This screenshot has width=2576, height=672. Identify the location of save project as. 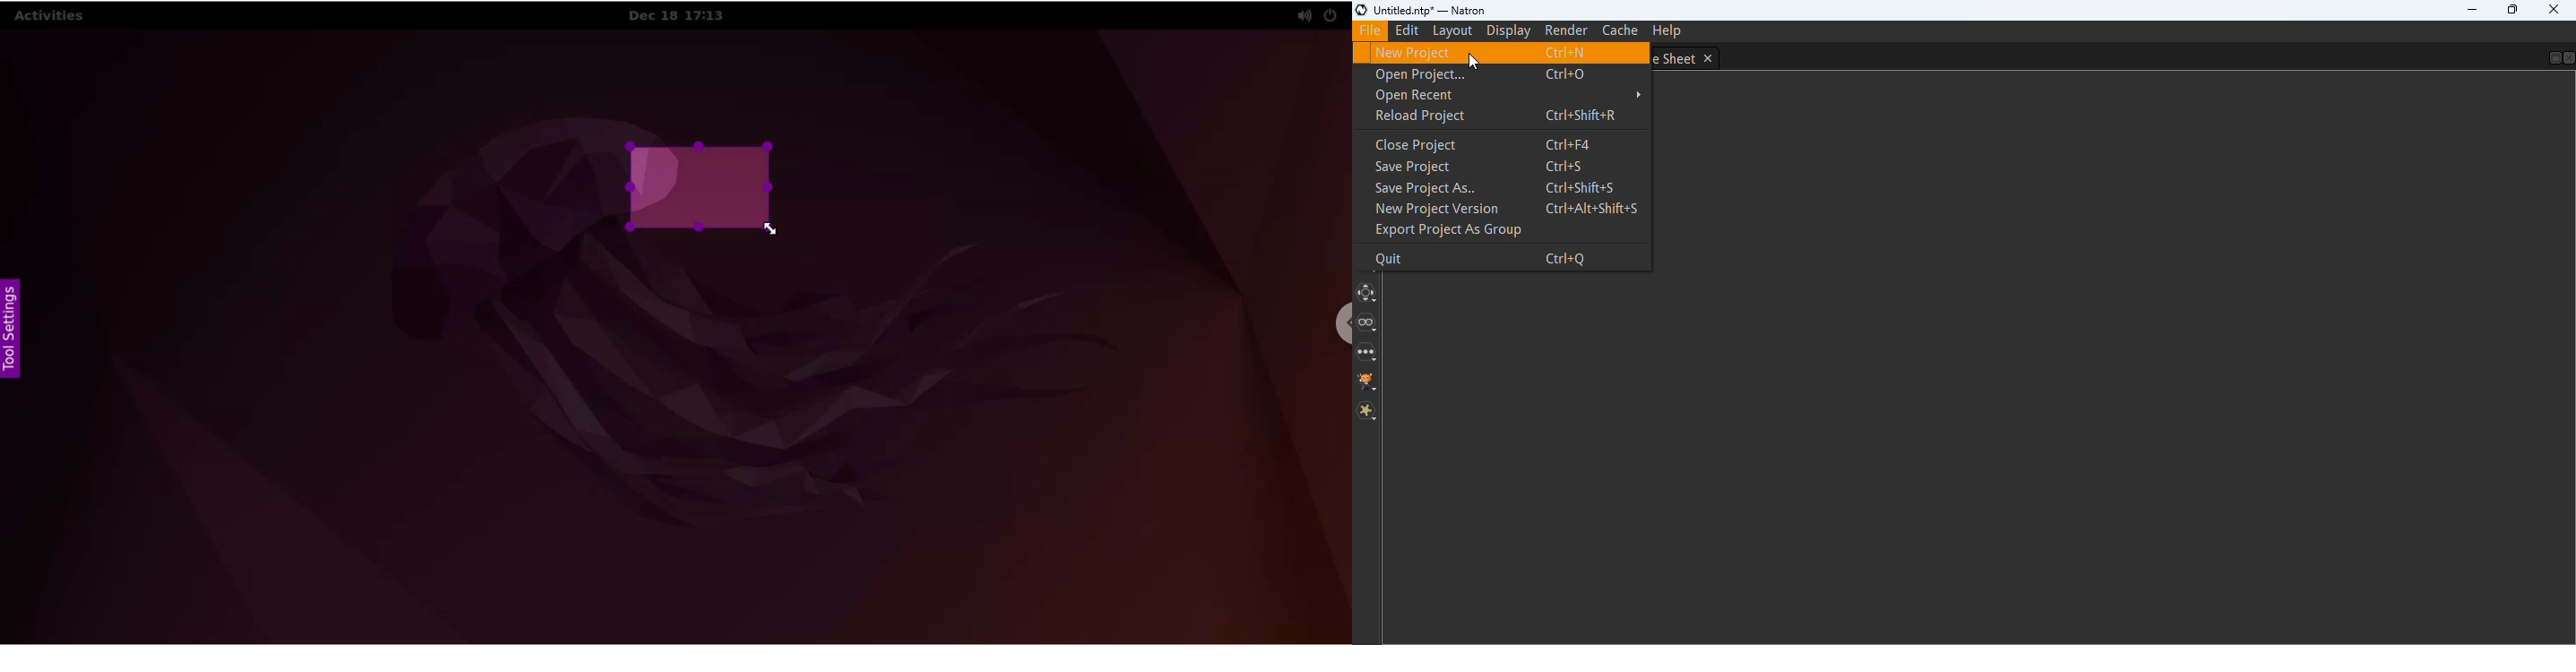
(1508, 189).